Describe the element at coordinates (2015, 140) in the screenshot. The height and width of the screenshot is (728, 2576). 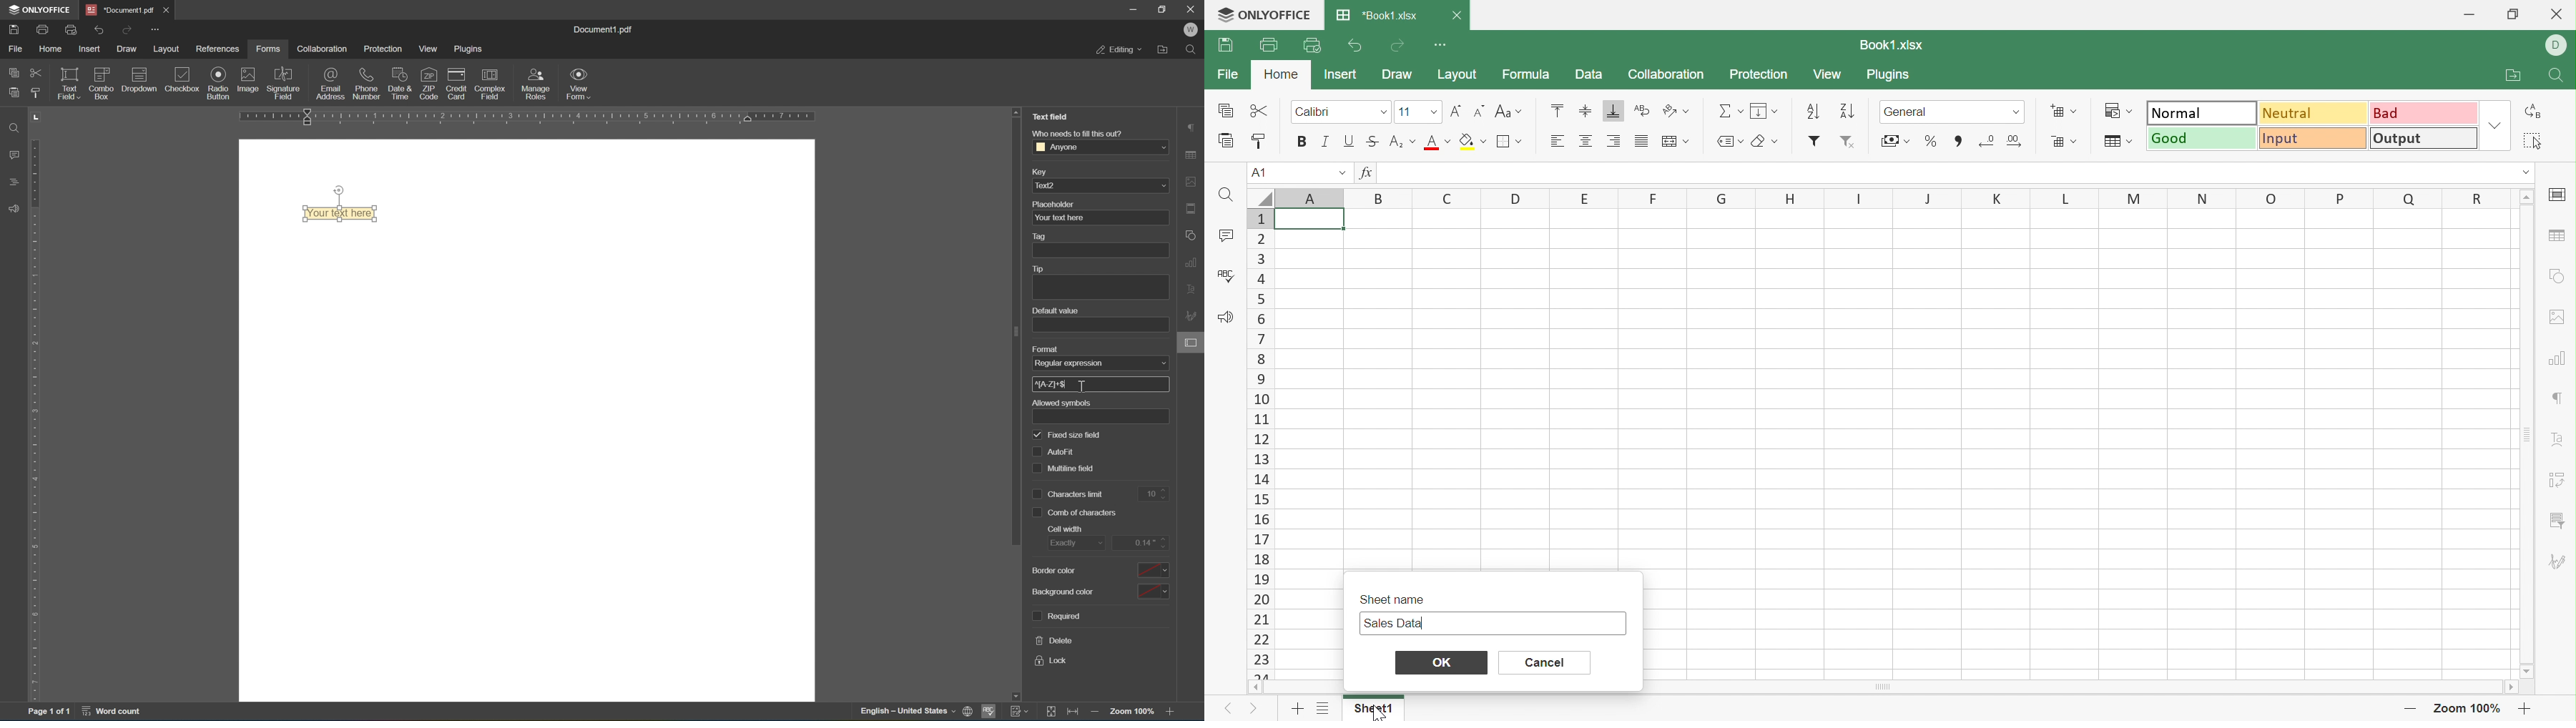
I see `Remove decimals` at that location.